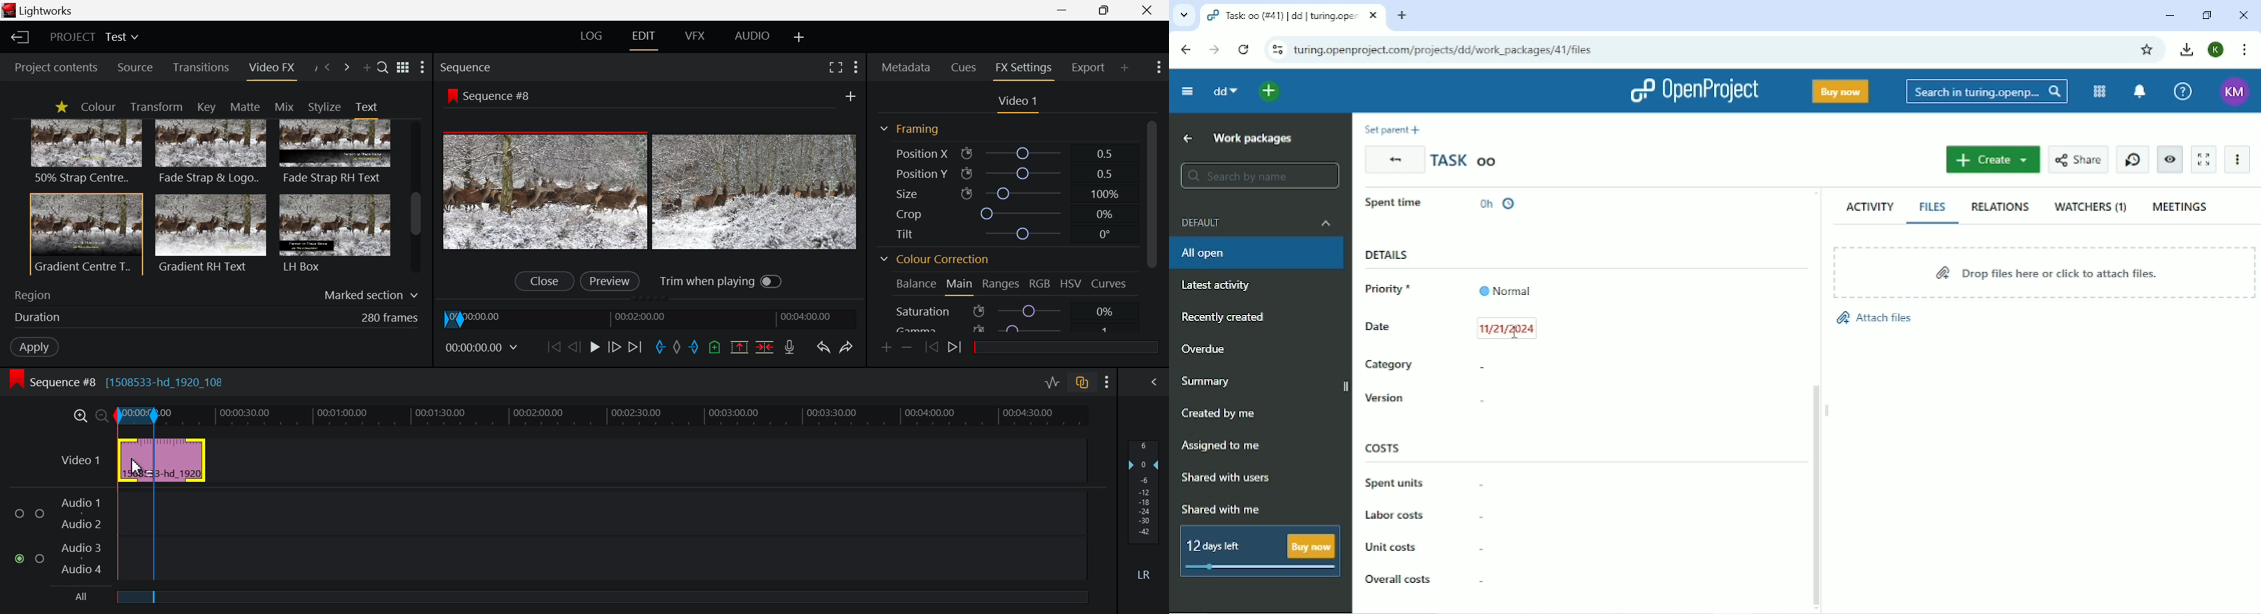  What do you see at coordinates (1243, 50) in the screenshot?
I see `Reload this page` at bounding box center [1243, 50].